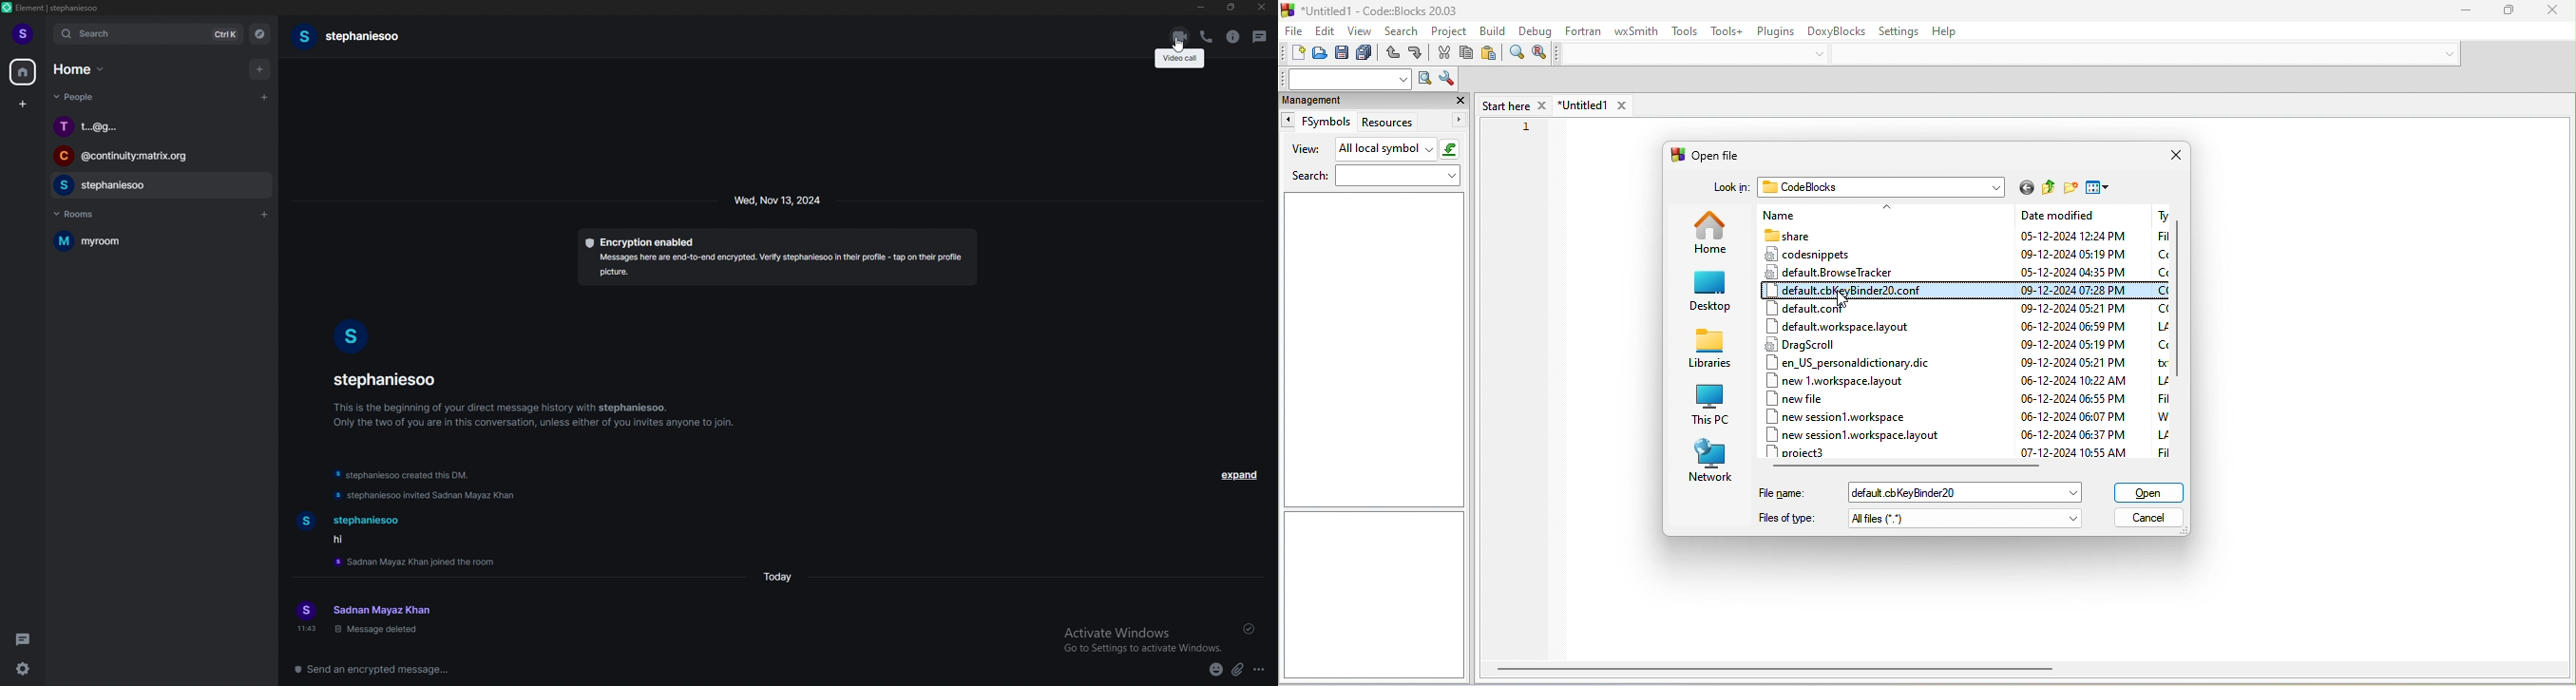 The image size is (2576, 700). Describe the element at coordinates (160, 127) in the screenshot. I see `chat` at that location.